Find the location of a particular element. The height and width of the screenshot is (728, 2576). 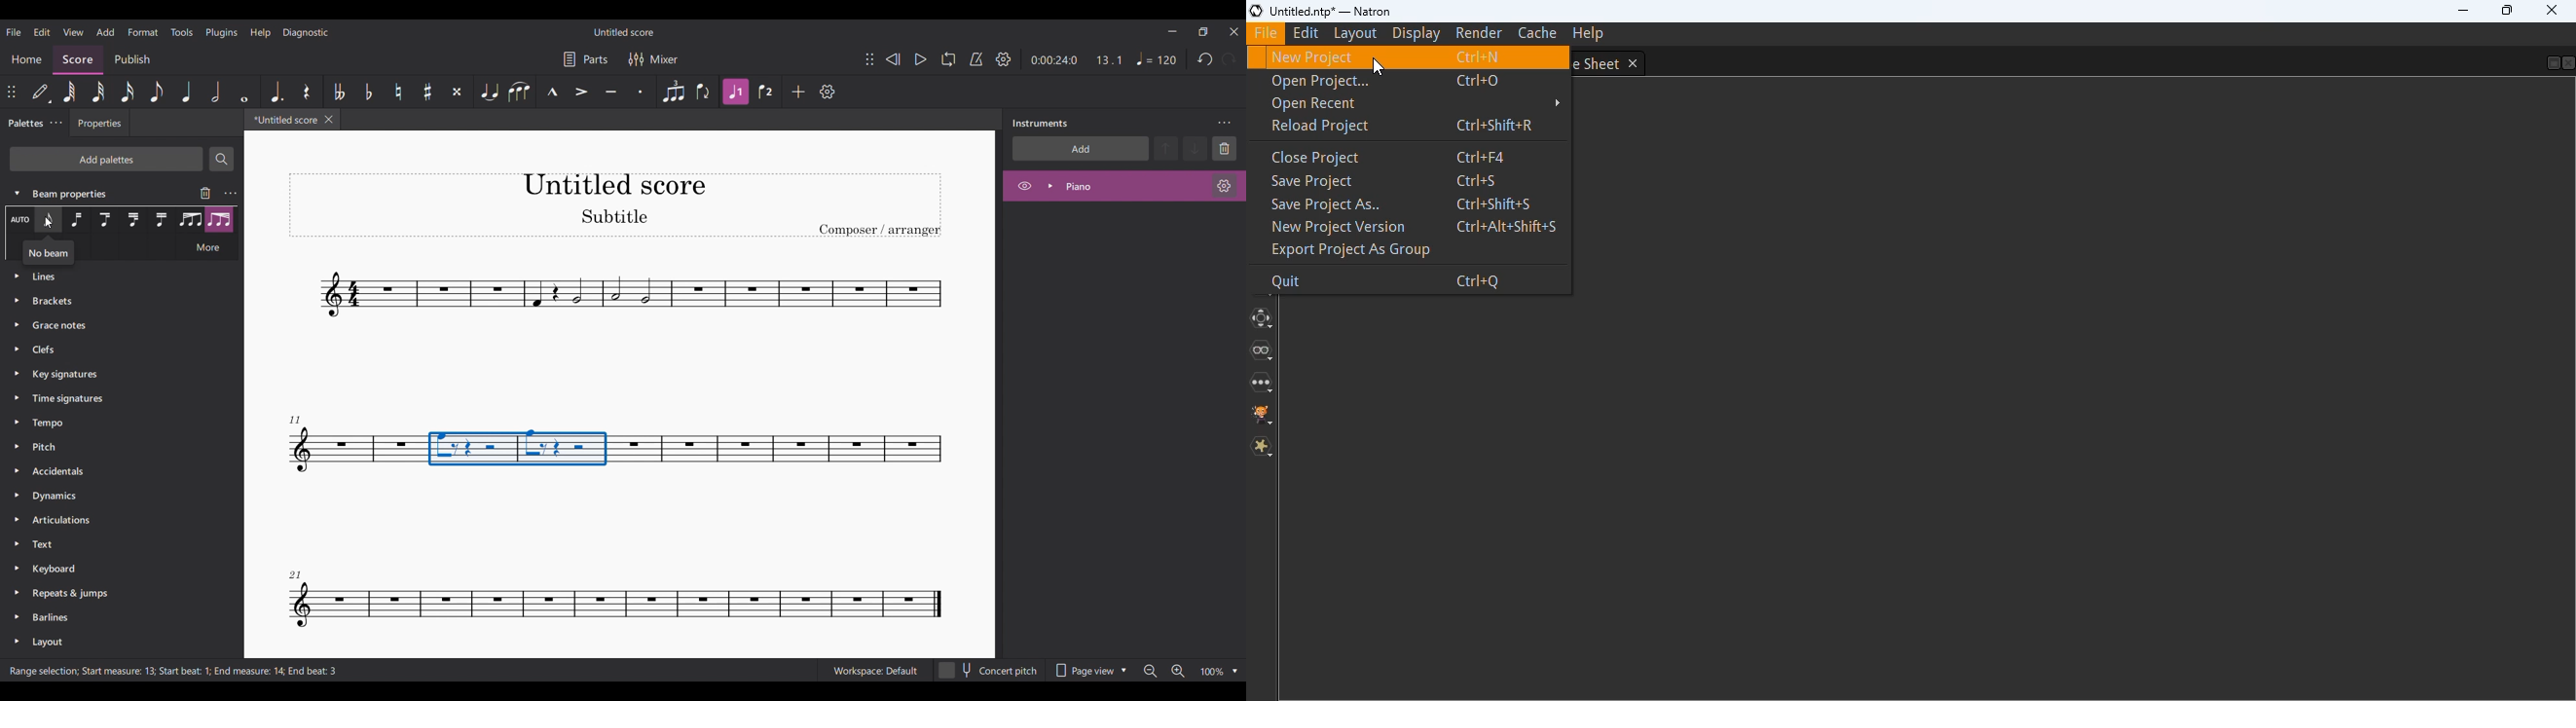

Diagnostic menu is located at coordinates (306, 32).